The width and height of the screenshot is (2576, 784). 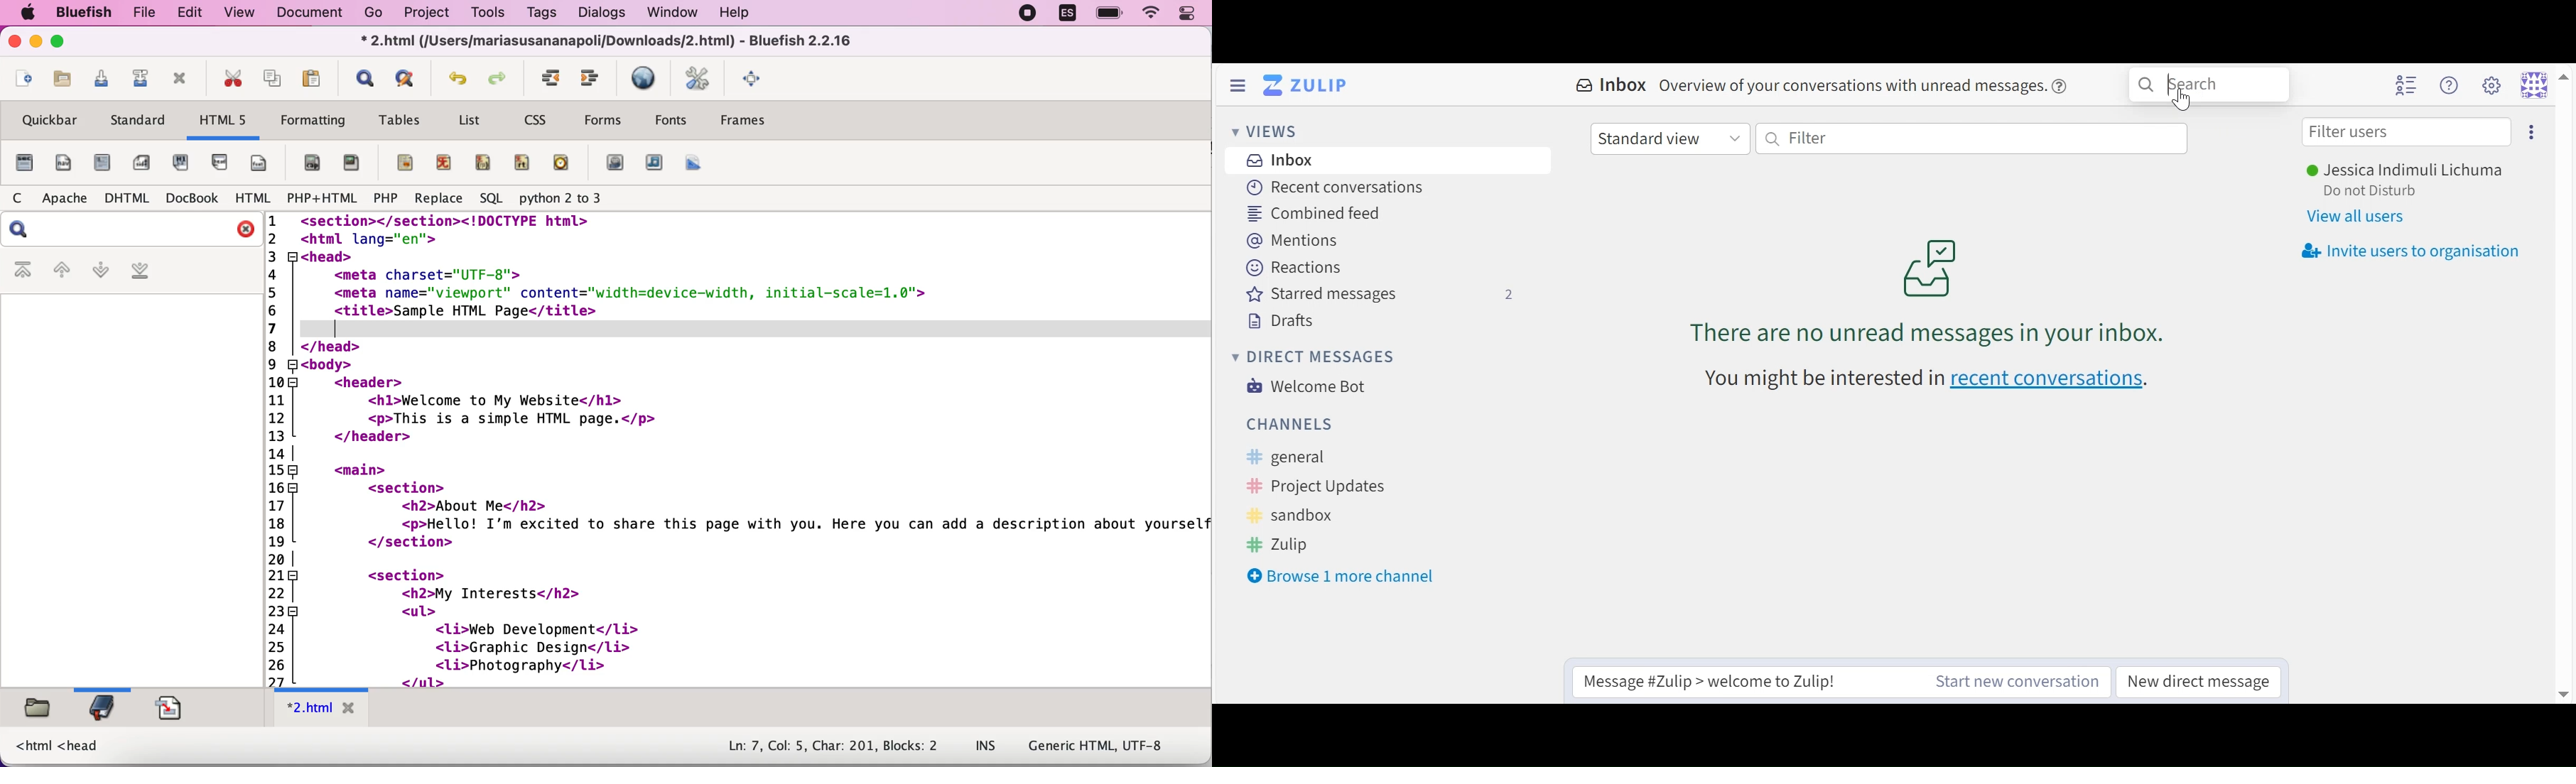 What do you see at coordinates (549, 78) in the screenshot?
I see `unindent` at bounding box center [549, 78].